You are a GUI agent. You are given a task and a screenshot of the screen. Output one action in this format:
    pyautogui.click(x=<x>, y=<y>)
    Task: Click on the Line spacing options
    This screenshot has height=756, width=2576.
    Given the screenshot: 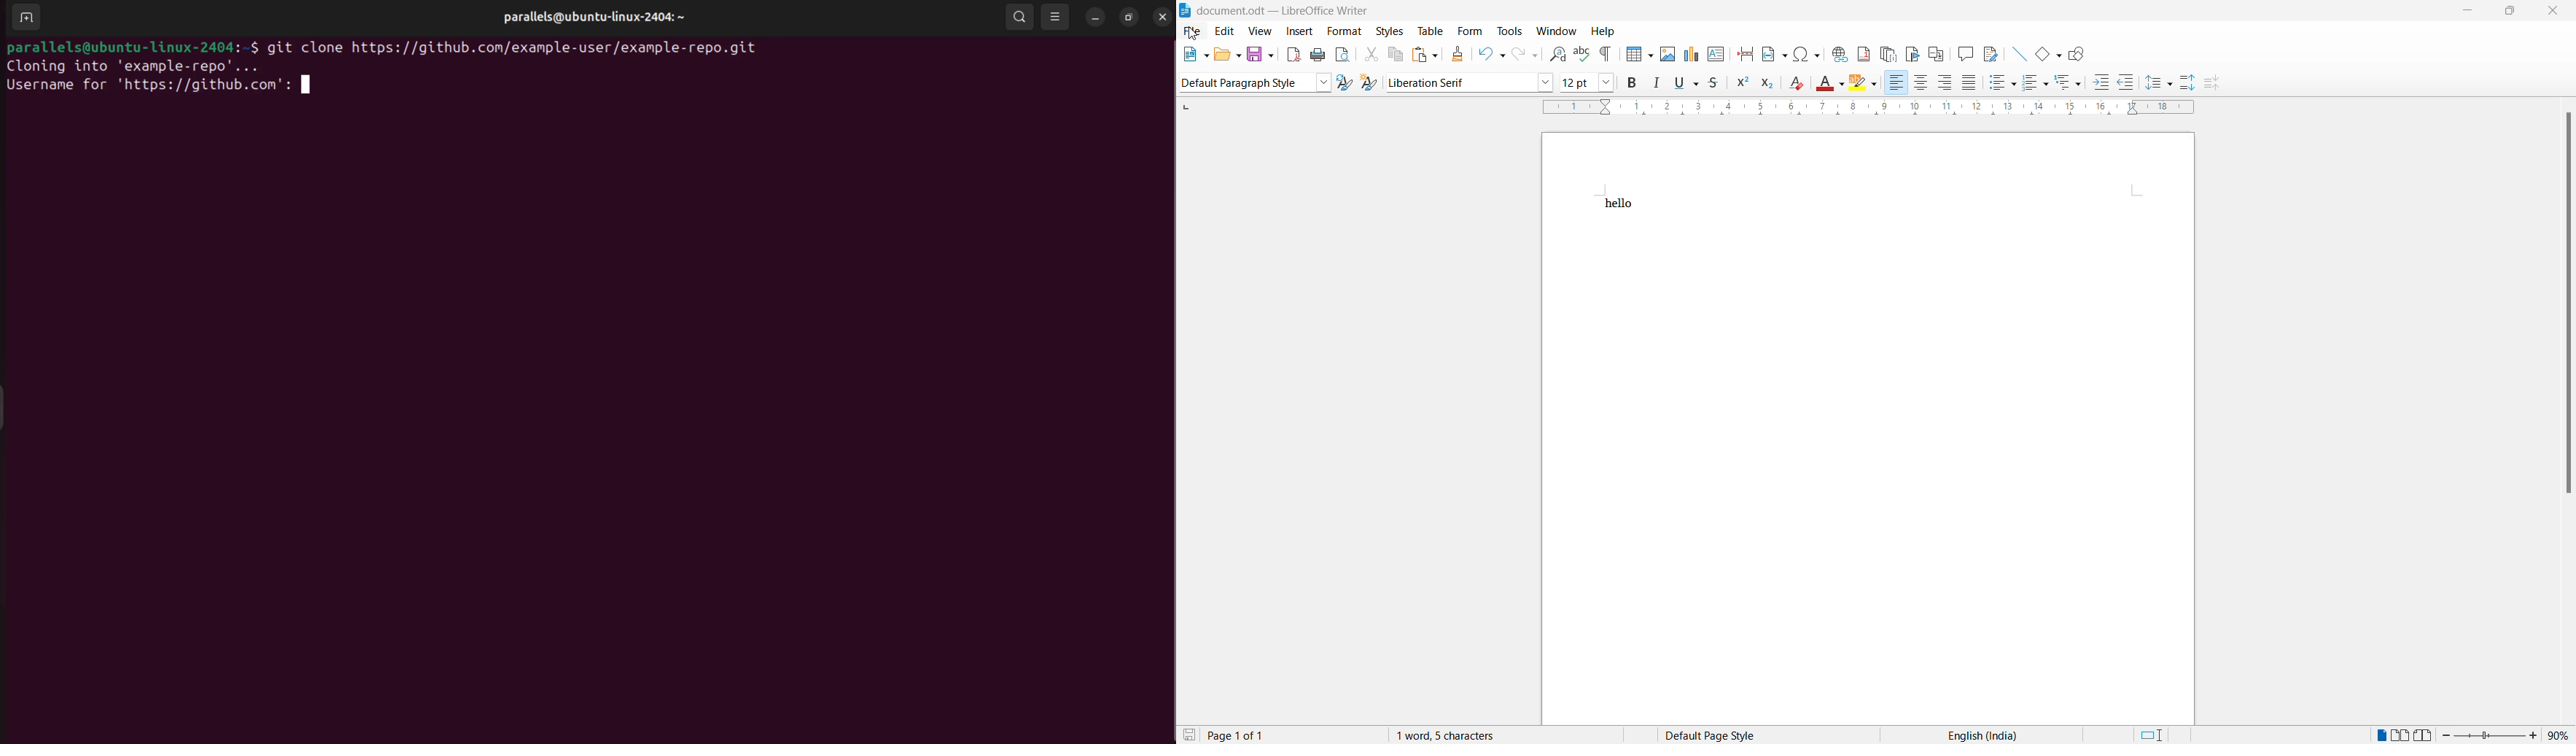 What is the action you would take?
    pyautogui.click(x=2159, y=84)
    